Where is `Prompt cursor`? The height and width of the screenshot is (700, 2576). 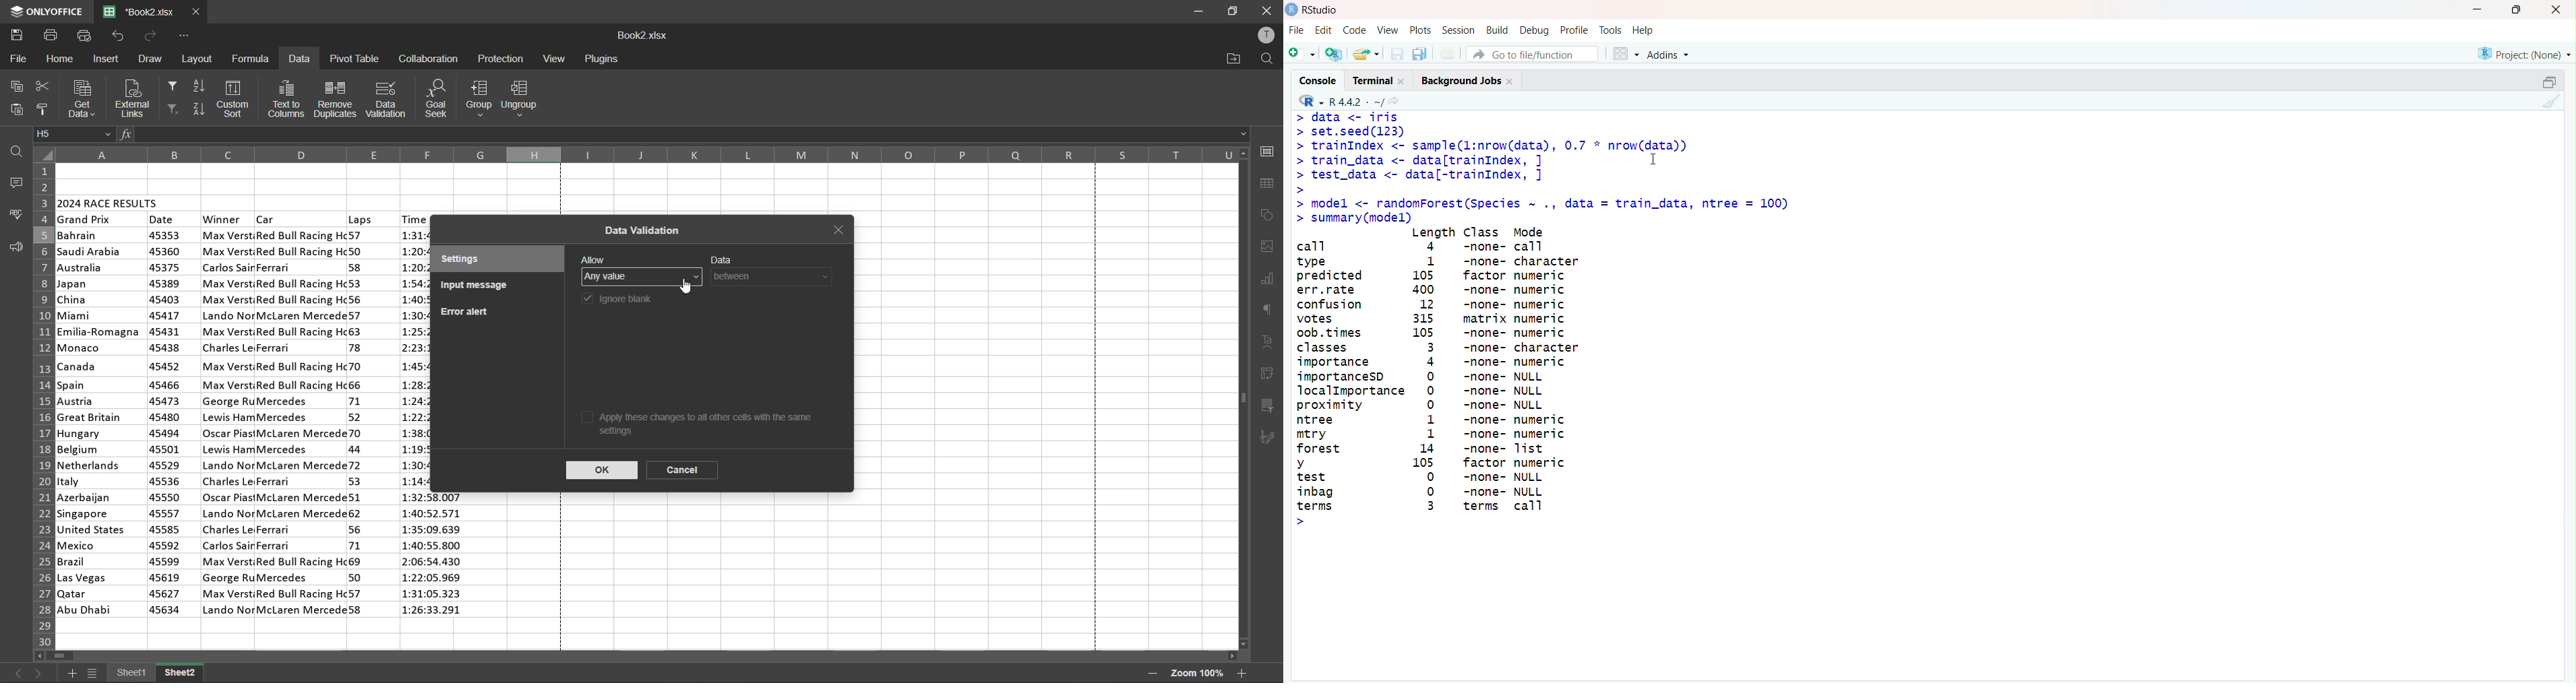 Prompt cursor is located at coordinates (1296, 203).